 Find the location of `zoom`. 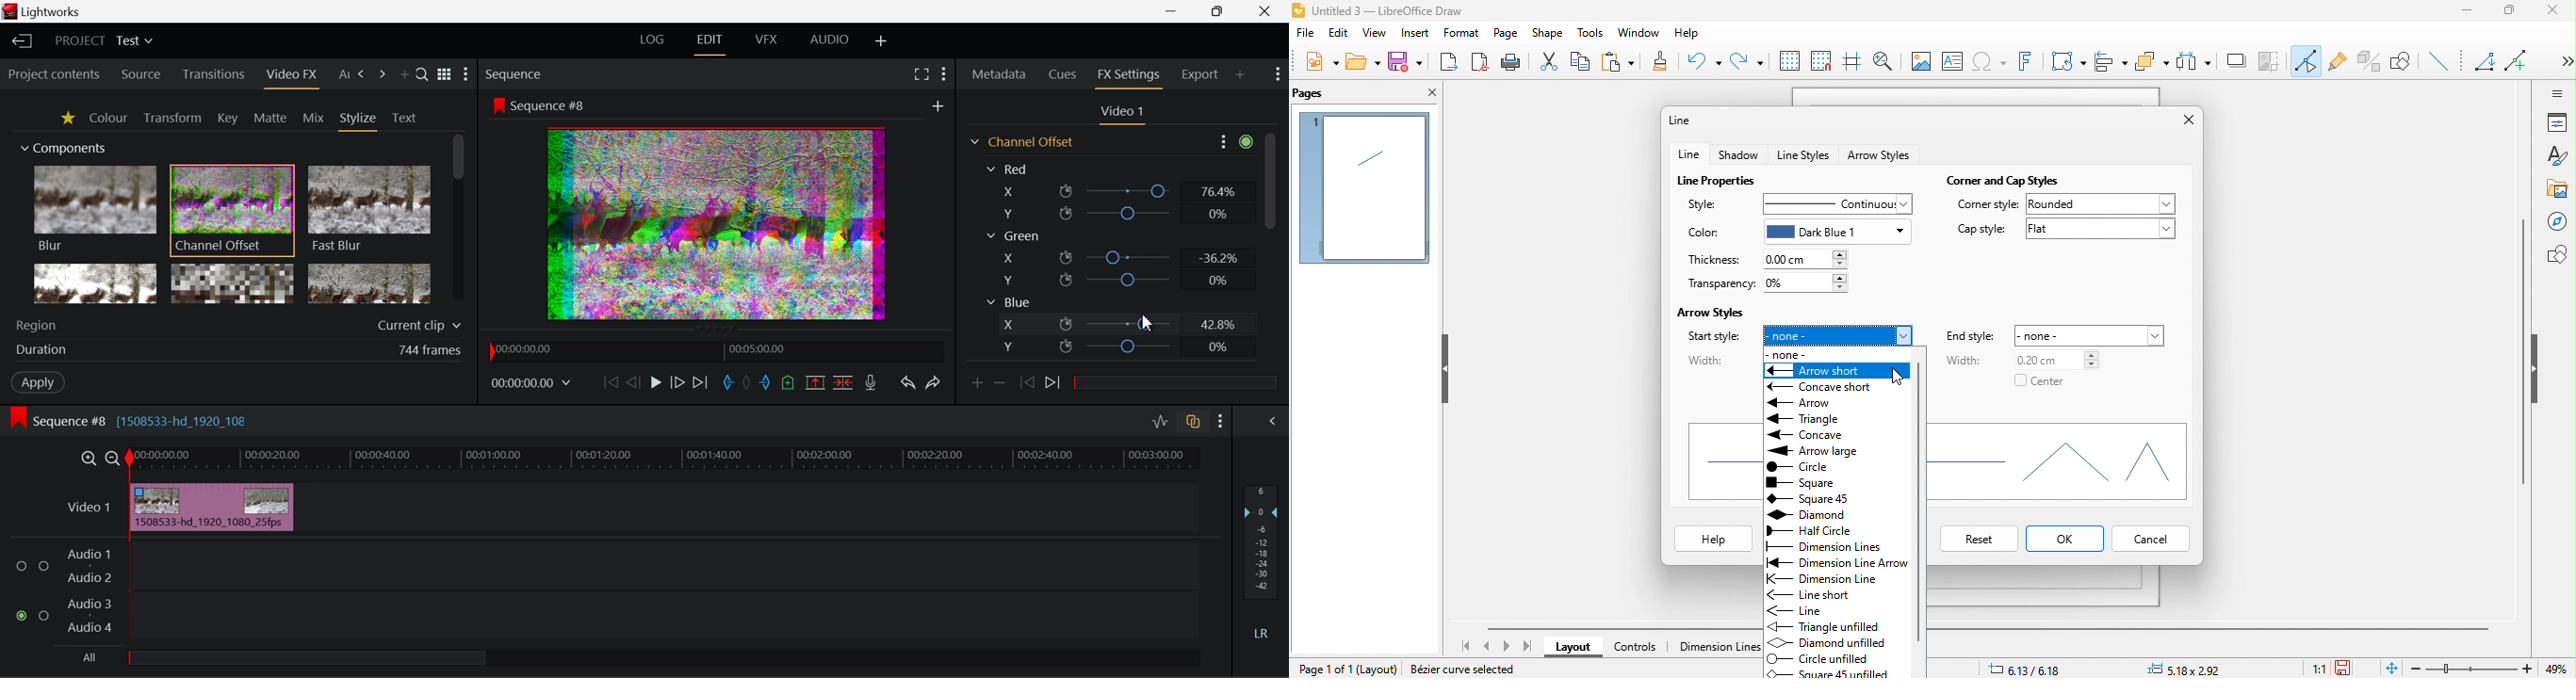

zoom is located at coordinates (2493, 669).